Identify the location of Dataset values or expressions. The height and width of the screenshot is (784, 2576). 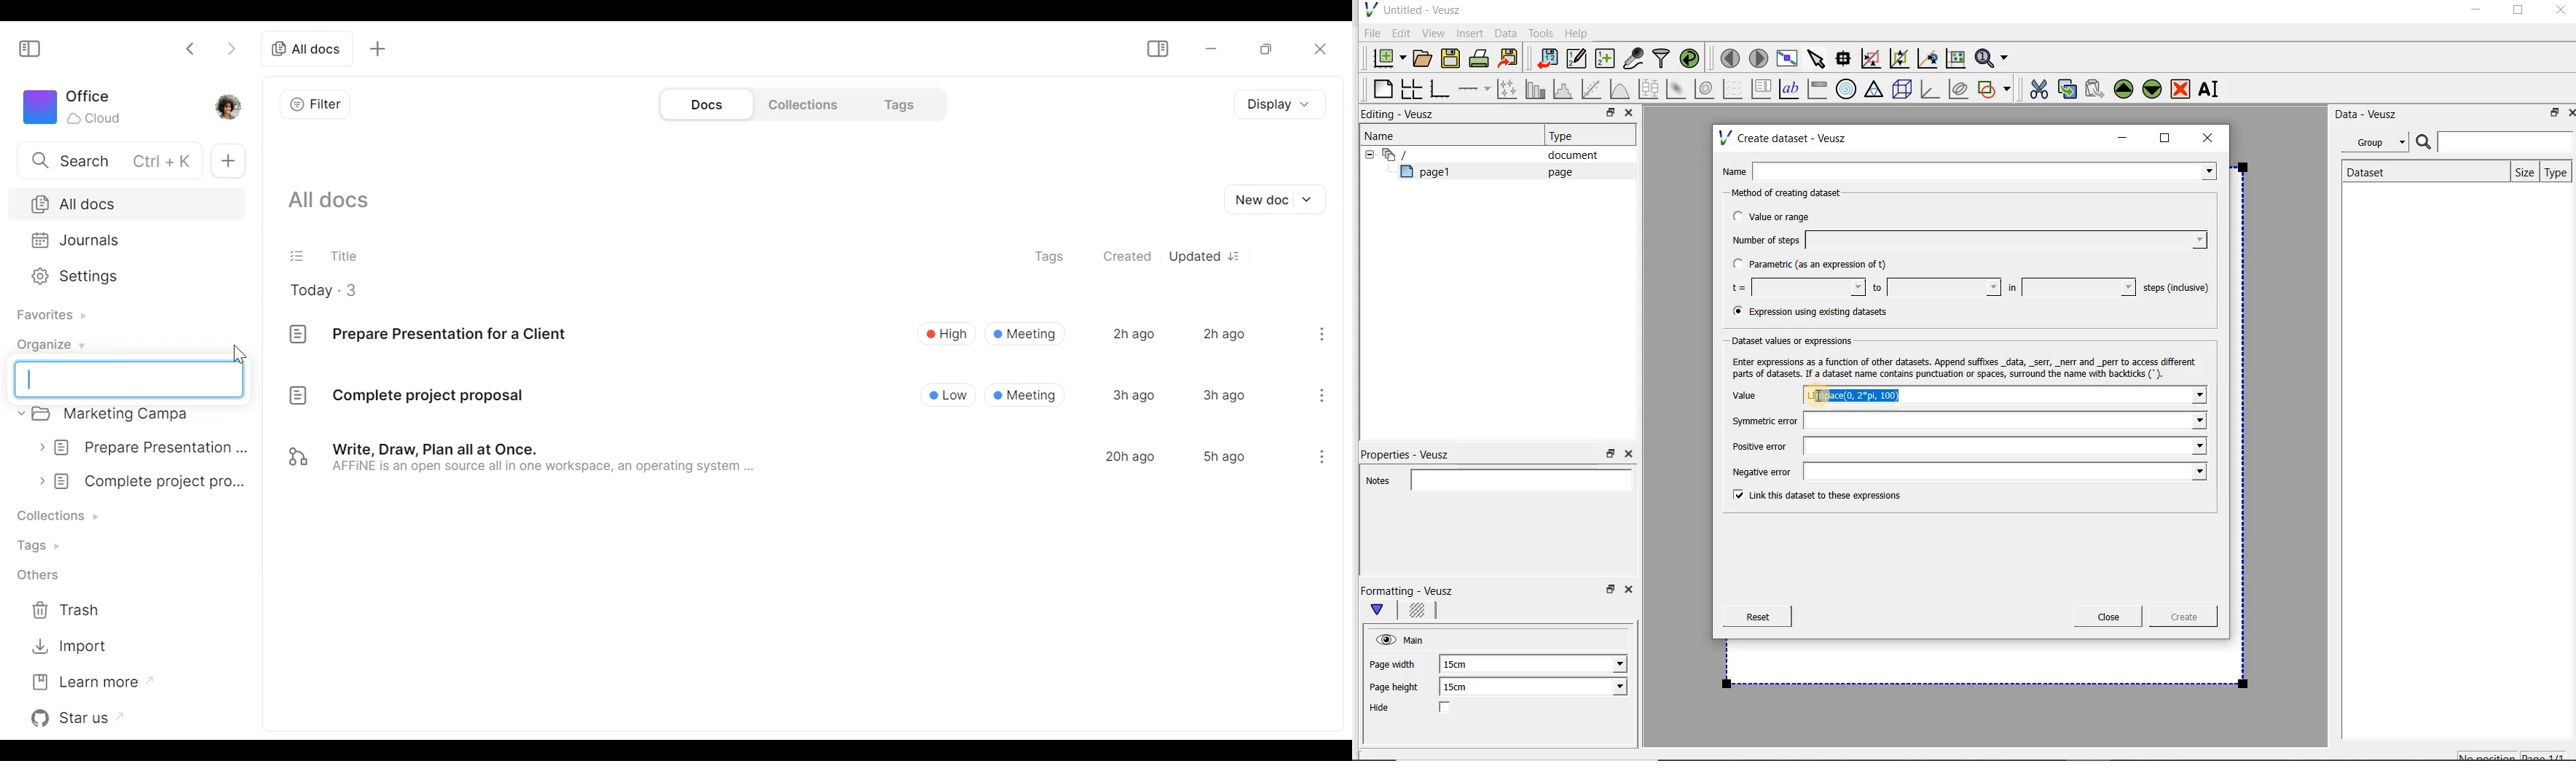
(1799, 340).